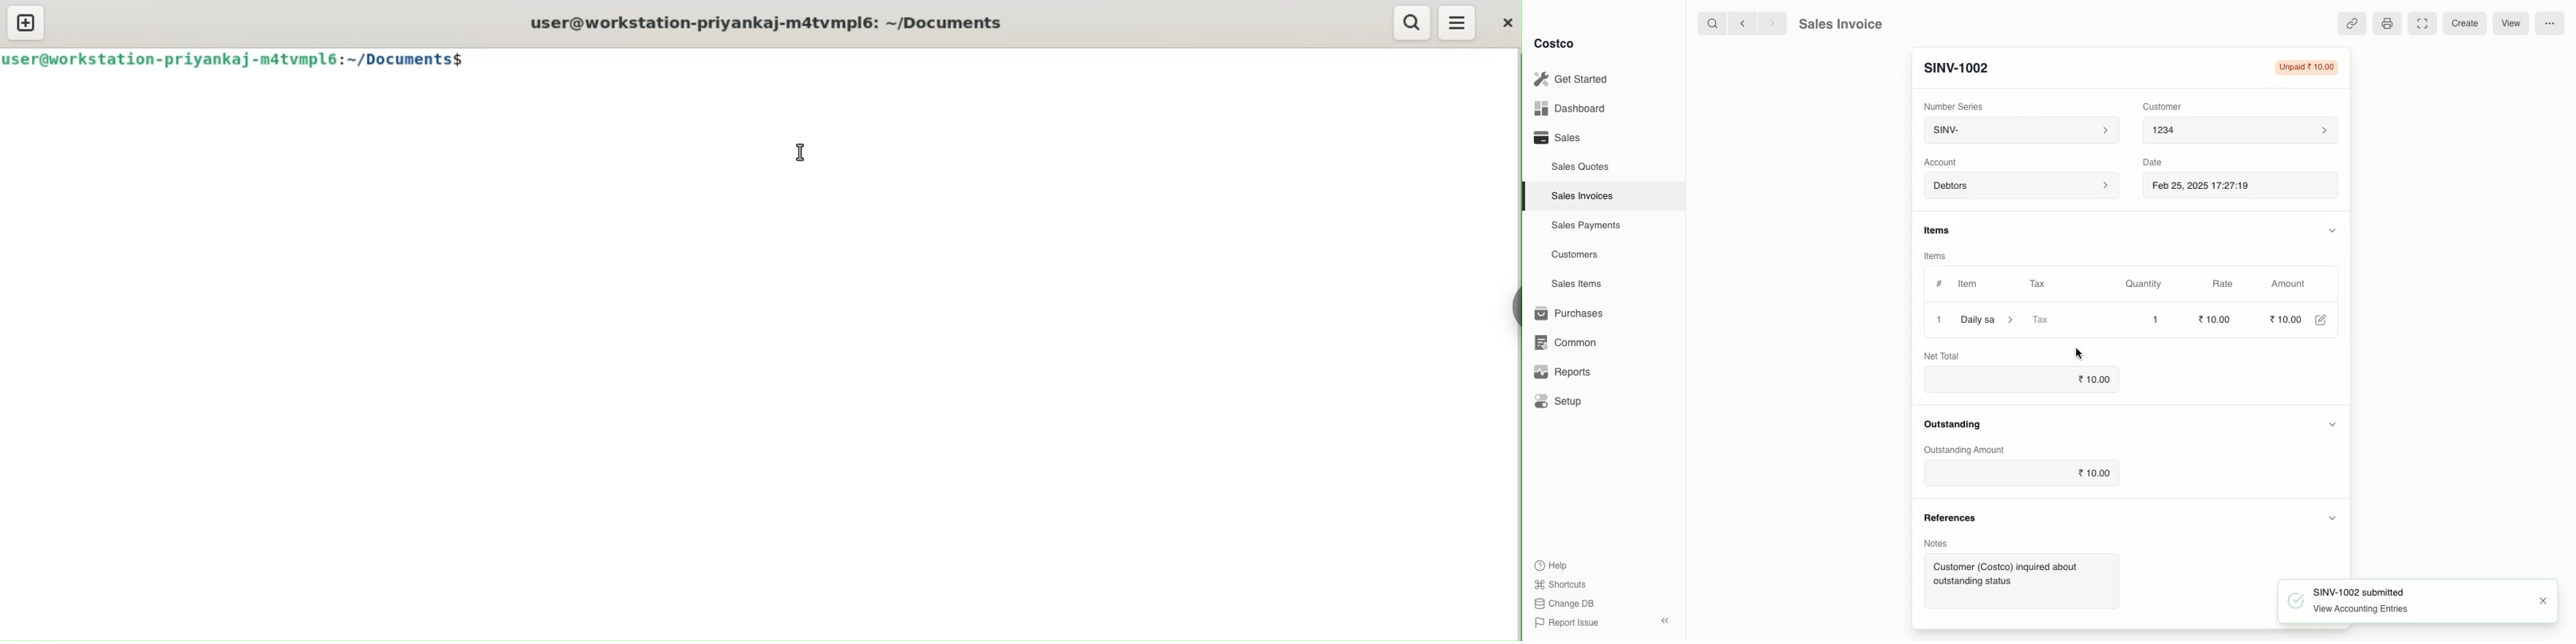  Describe the element at coordinates (1579, 168) in the screenshot. I see `Sales Quotes` at that location.